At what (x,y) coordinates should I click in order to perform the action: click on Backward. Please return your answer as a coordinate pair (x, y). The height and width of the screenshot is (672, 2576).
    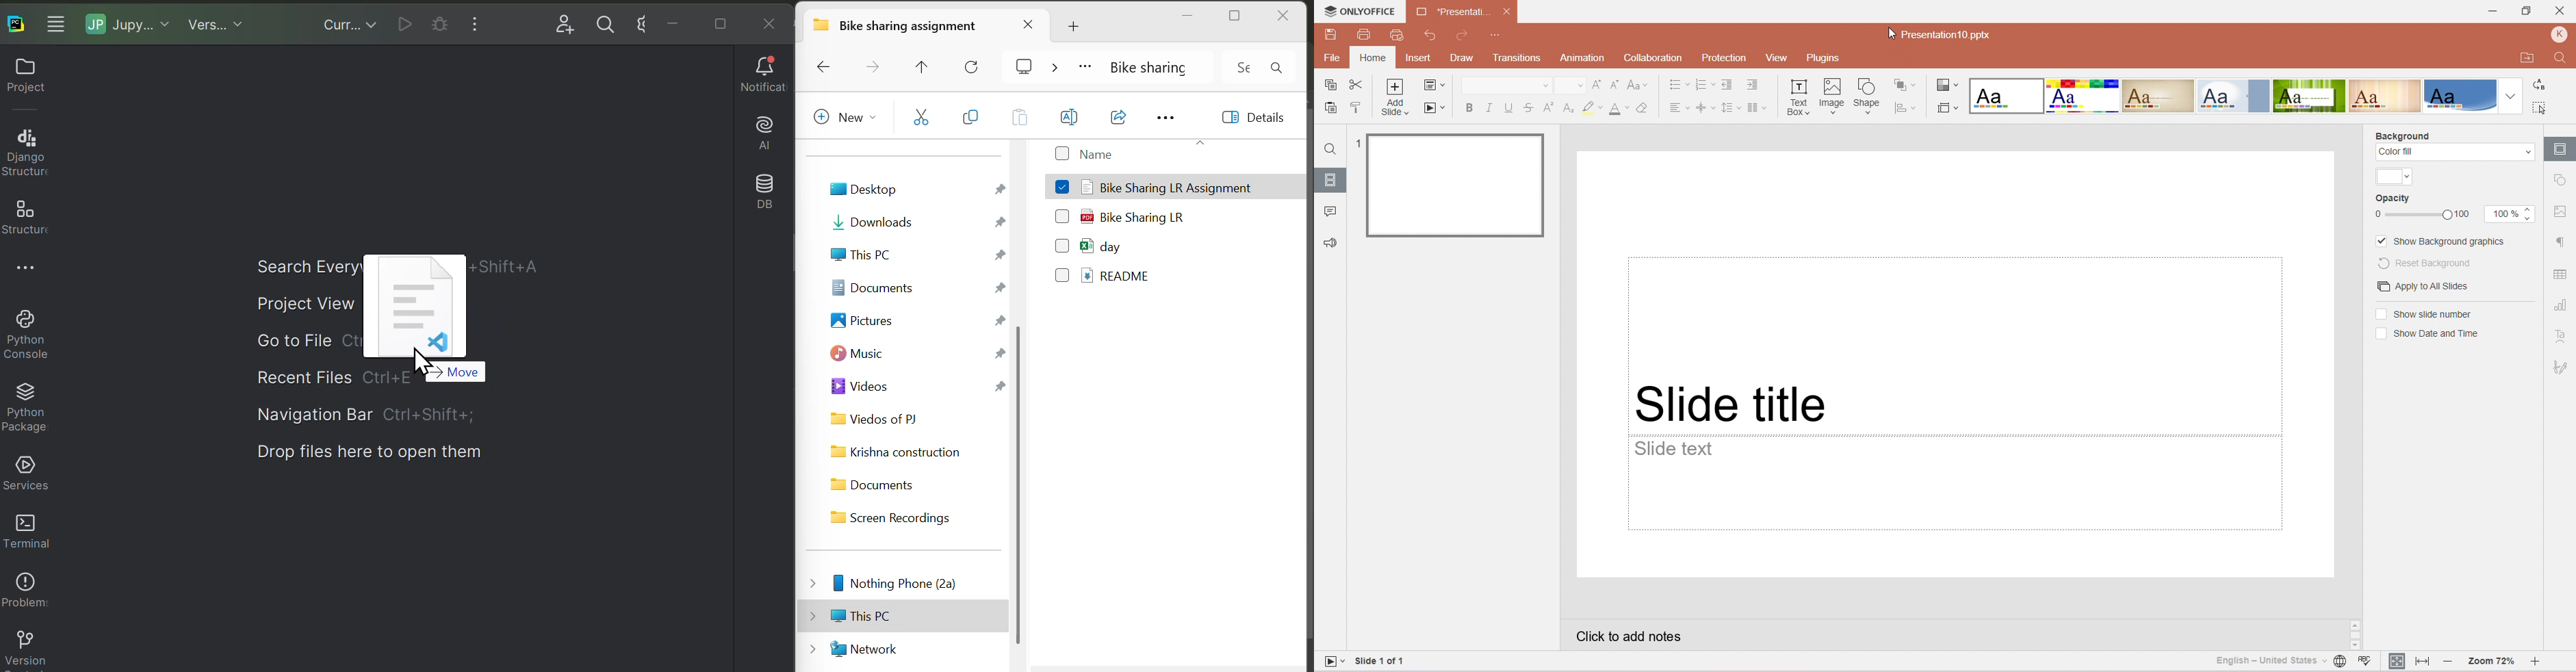
    Looking at the image, I should click on (823, 67).